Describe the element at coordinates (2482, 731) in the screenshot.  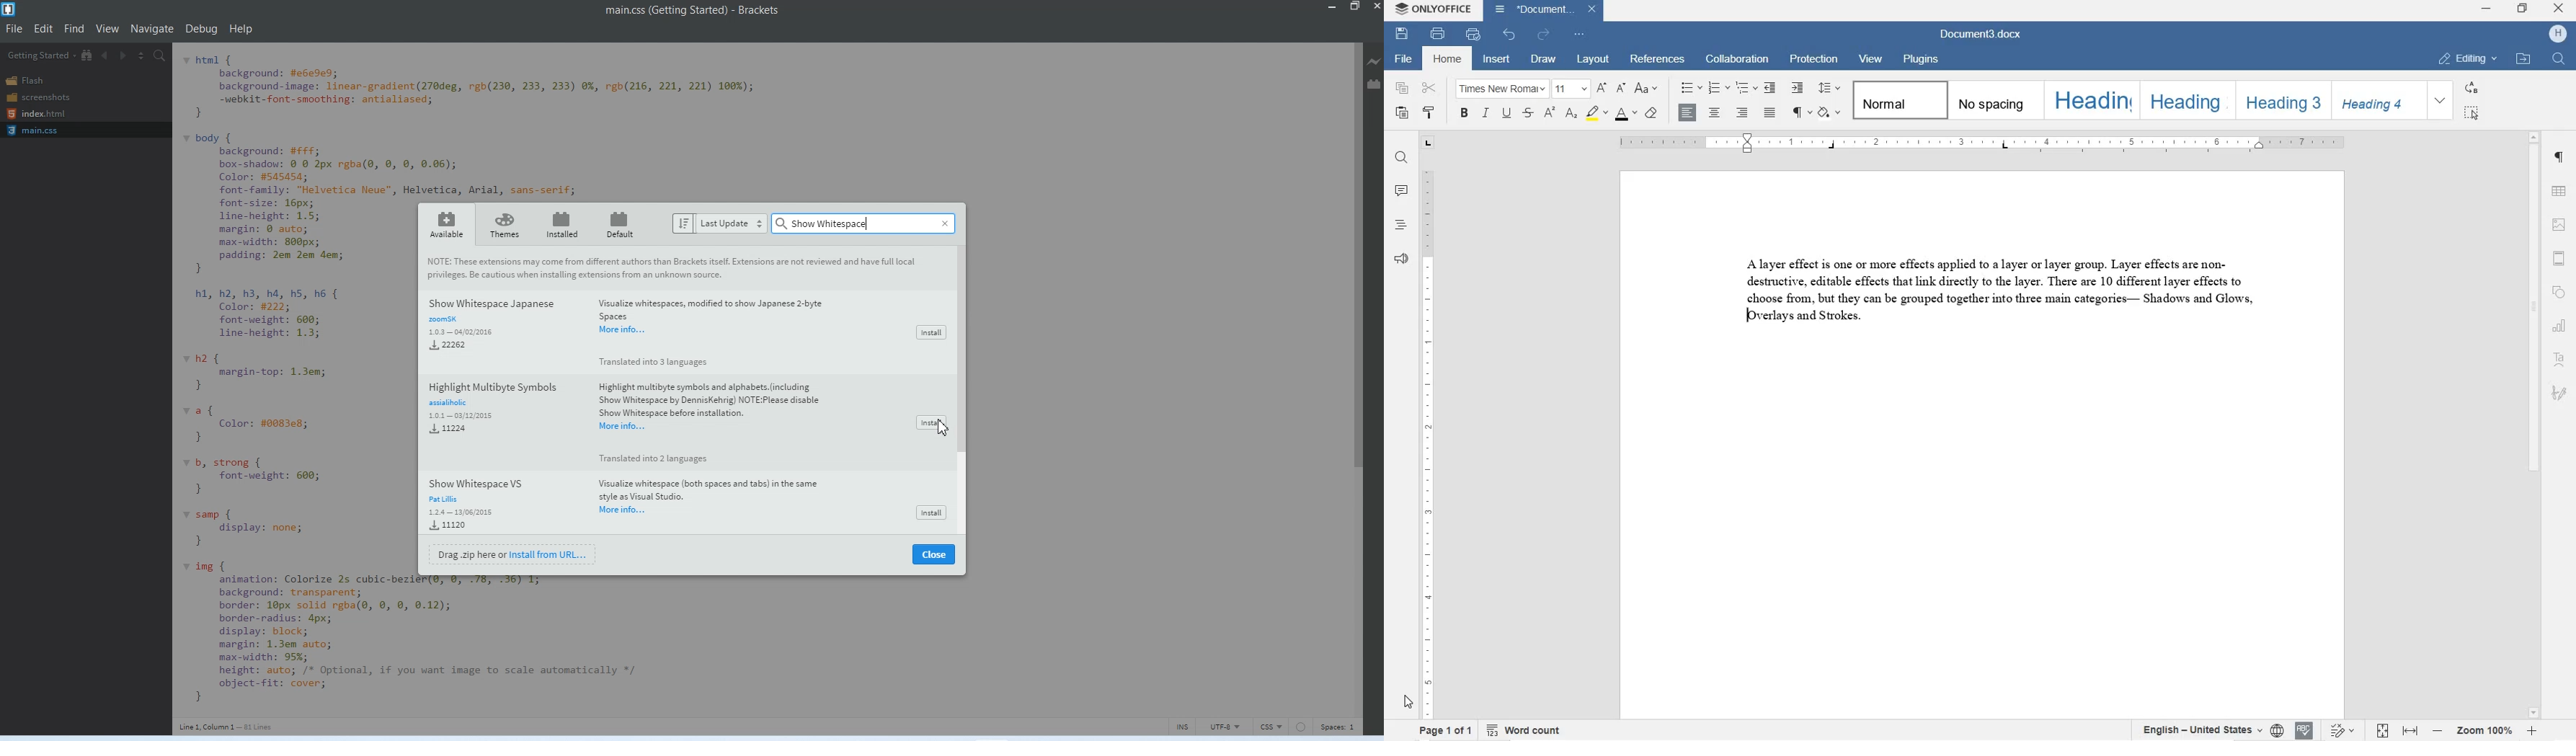
I see `zoom out or in` at that location.